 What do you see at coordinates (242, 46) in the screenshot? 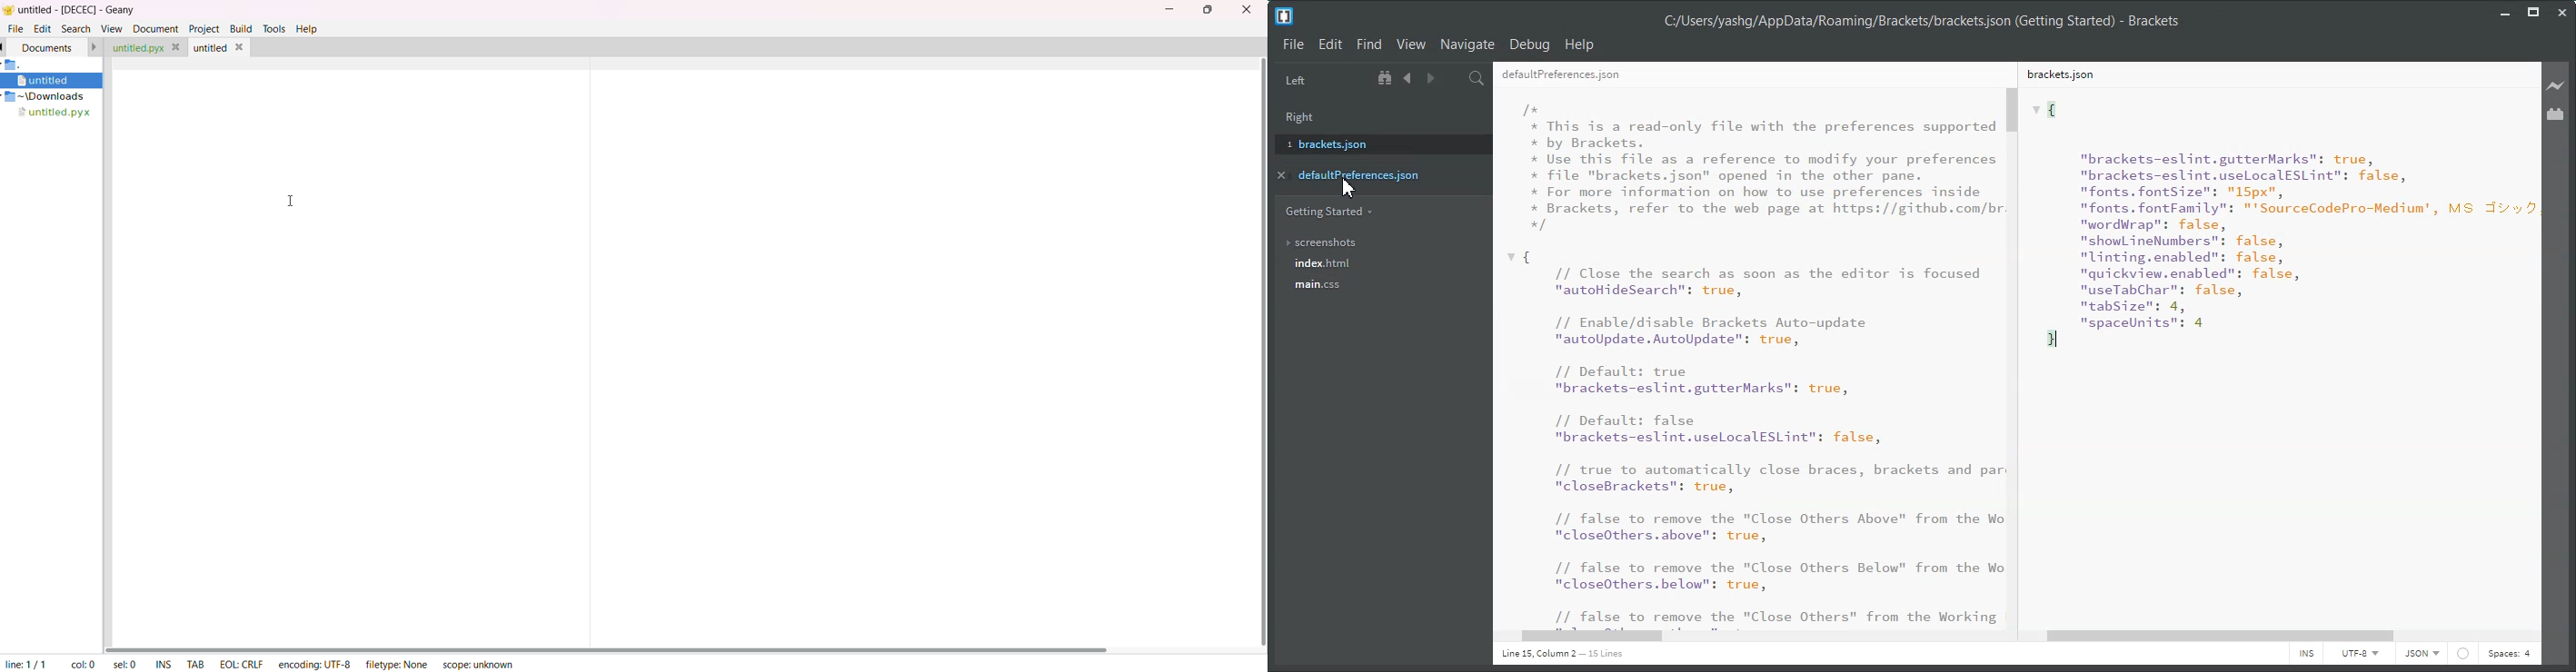
I see `close` at bounding box center [242, 46].